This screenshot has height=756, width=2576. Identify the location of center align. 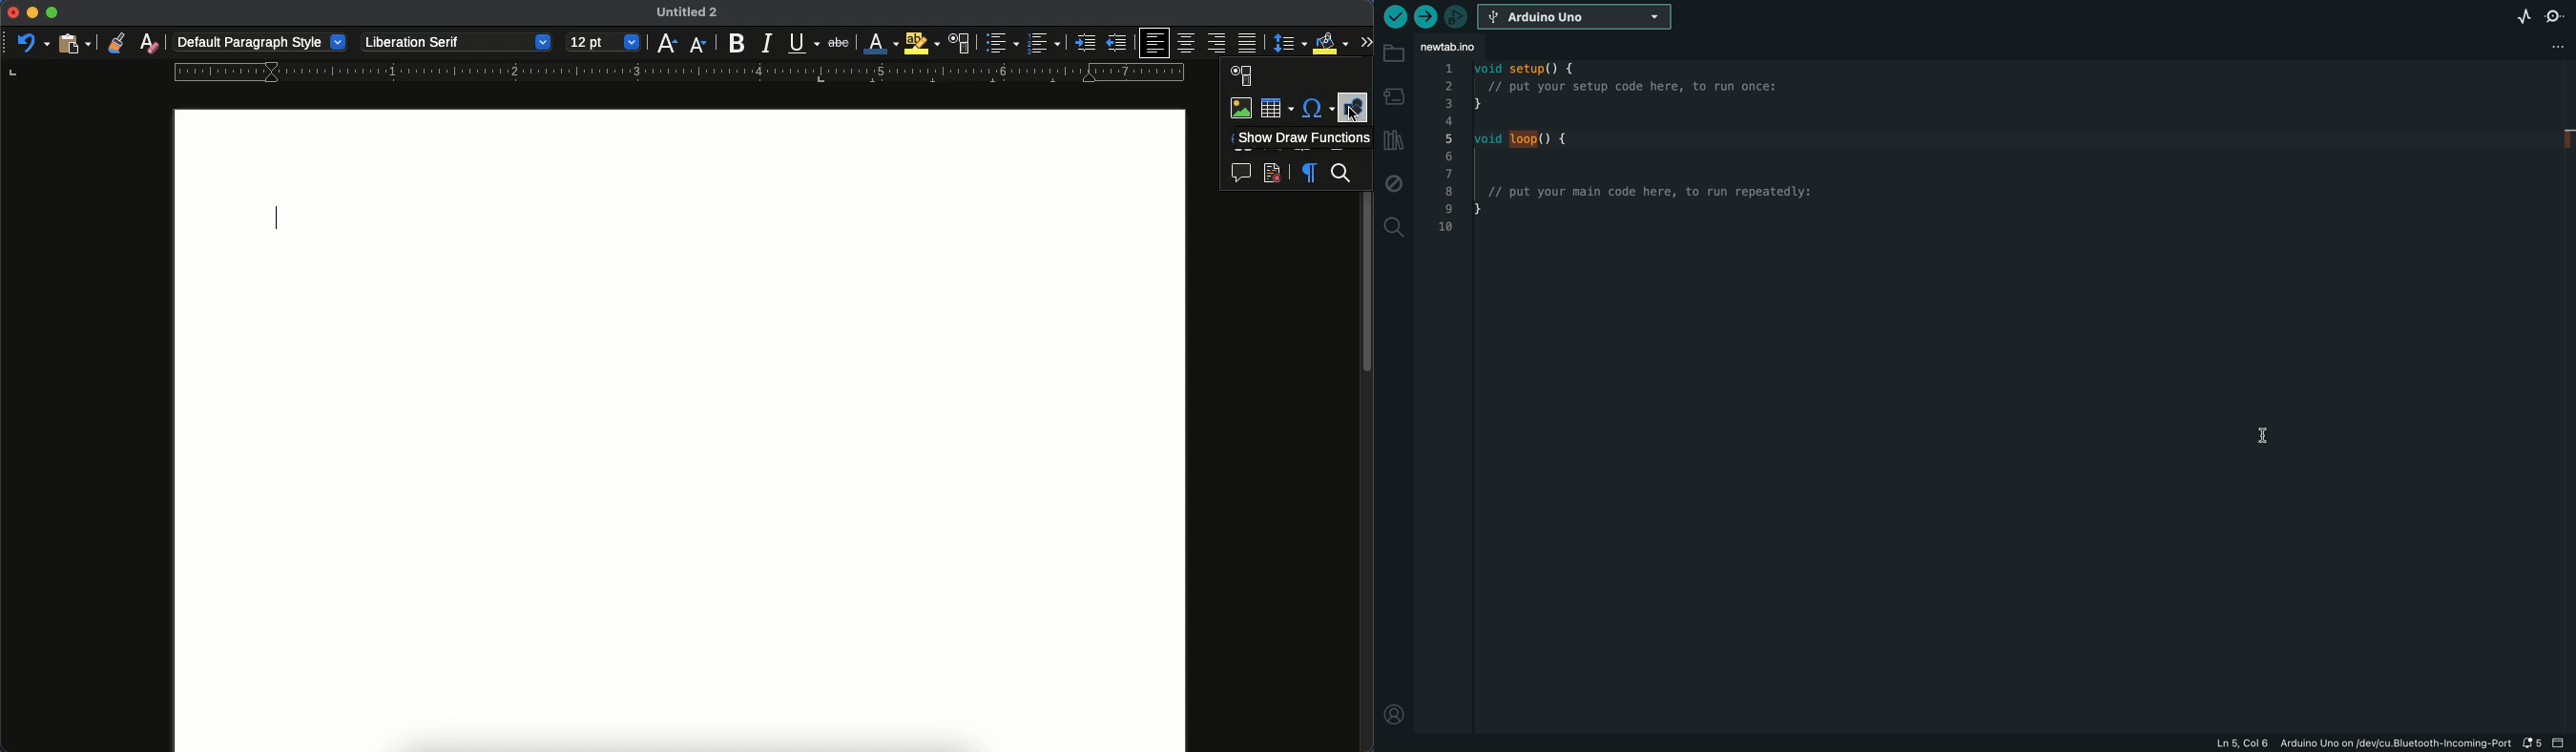
(1189, 43).